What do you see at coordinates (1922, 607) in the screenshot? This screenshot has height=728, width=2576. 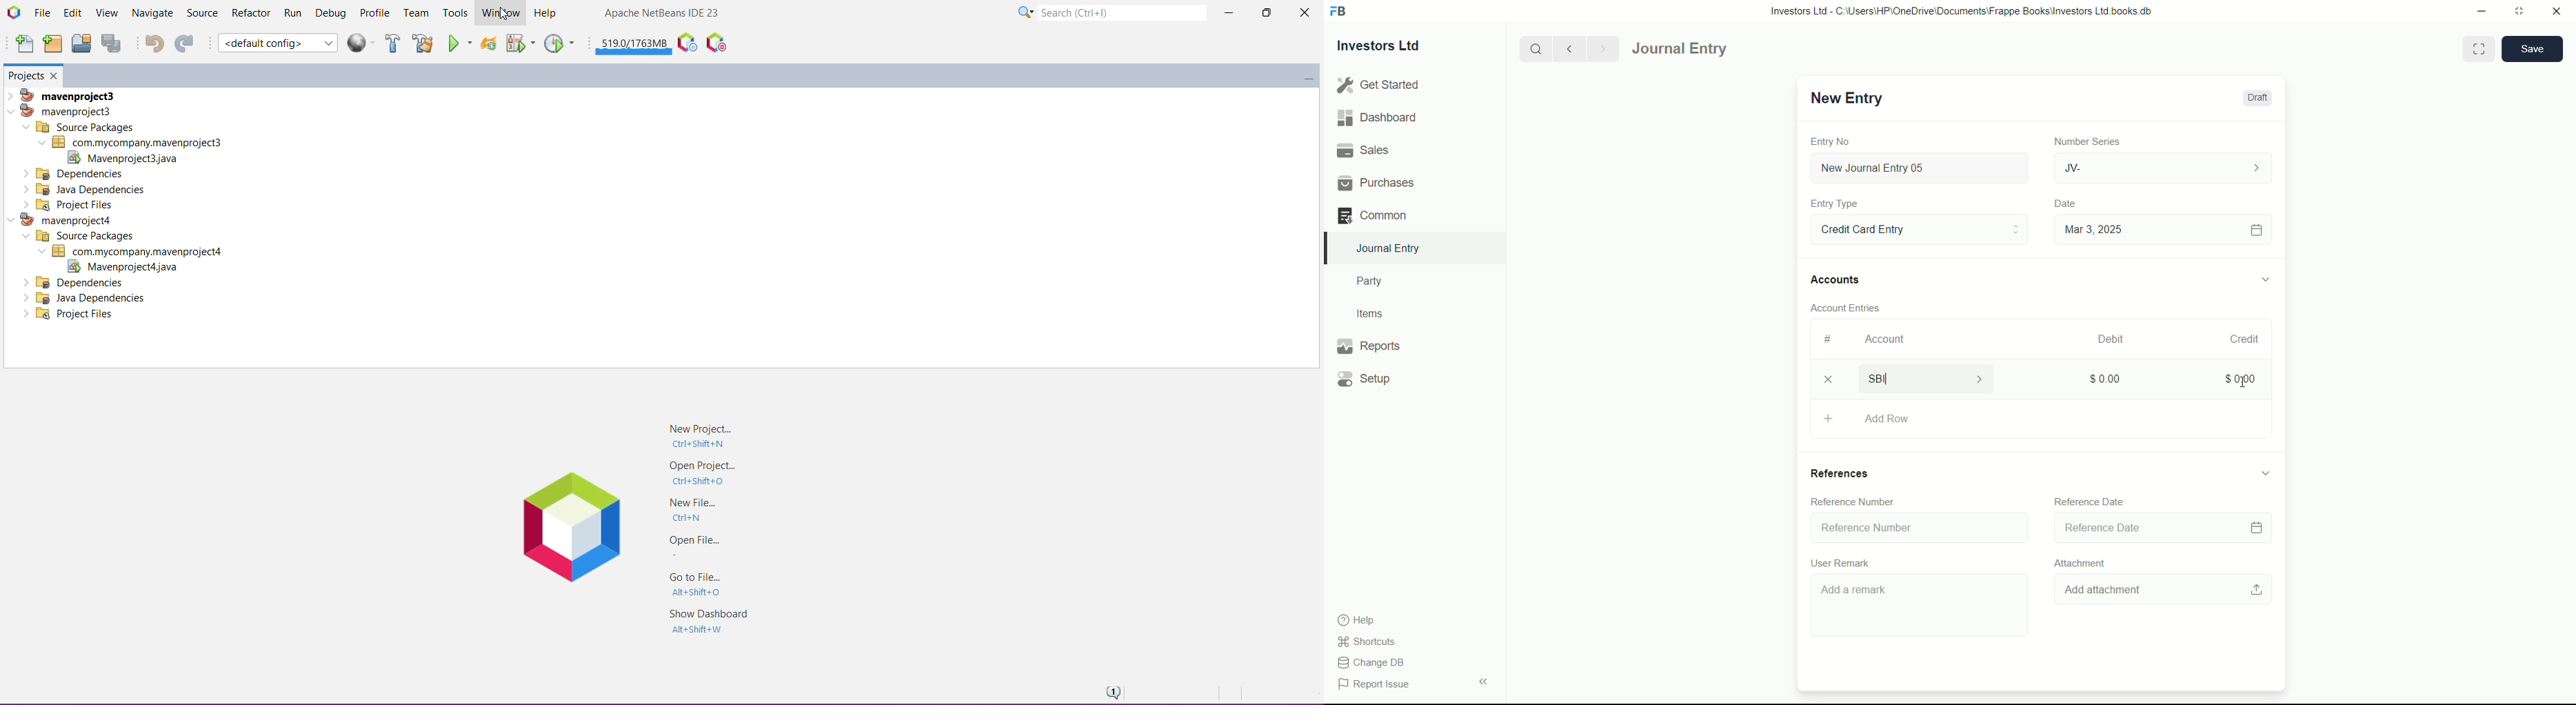 I see `Add a remark` at bounding box center [1922, 607].